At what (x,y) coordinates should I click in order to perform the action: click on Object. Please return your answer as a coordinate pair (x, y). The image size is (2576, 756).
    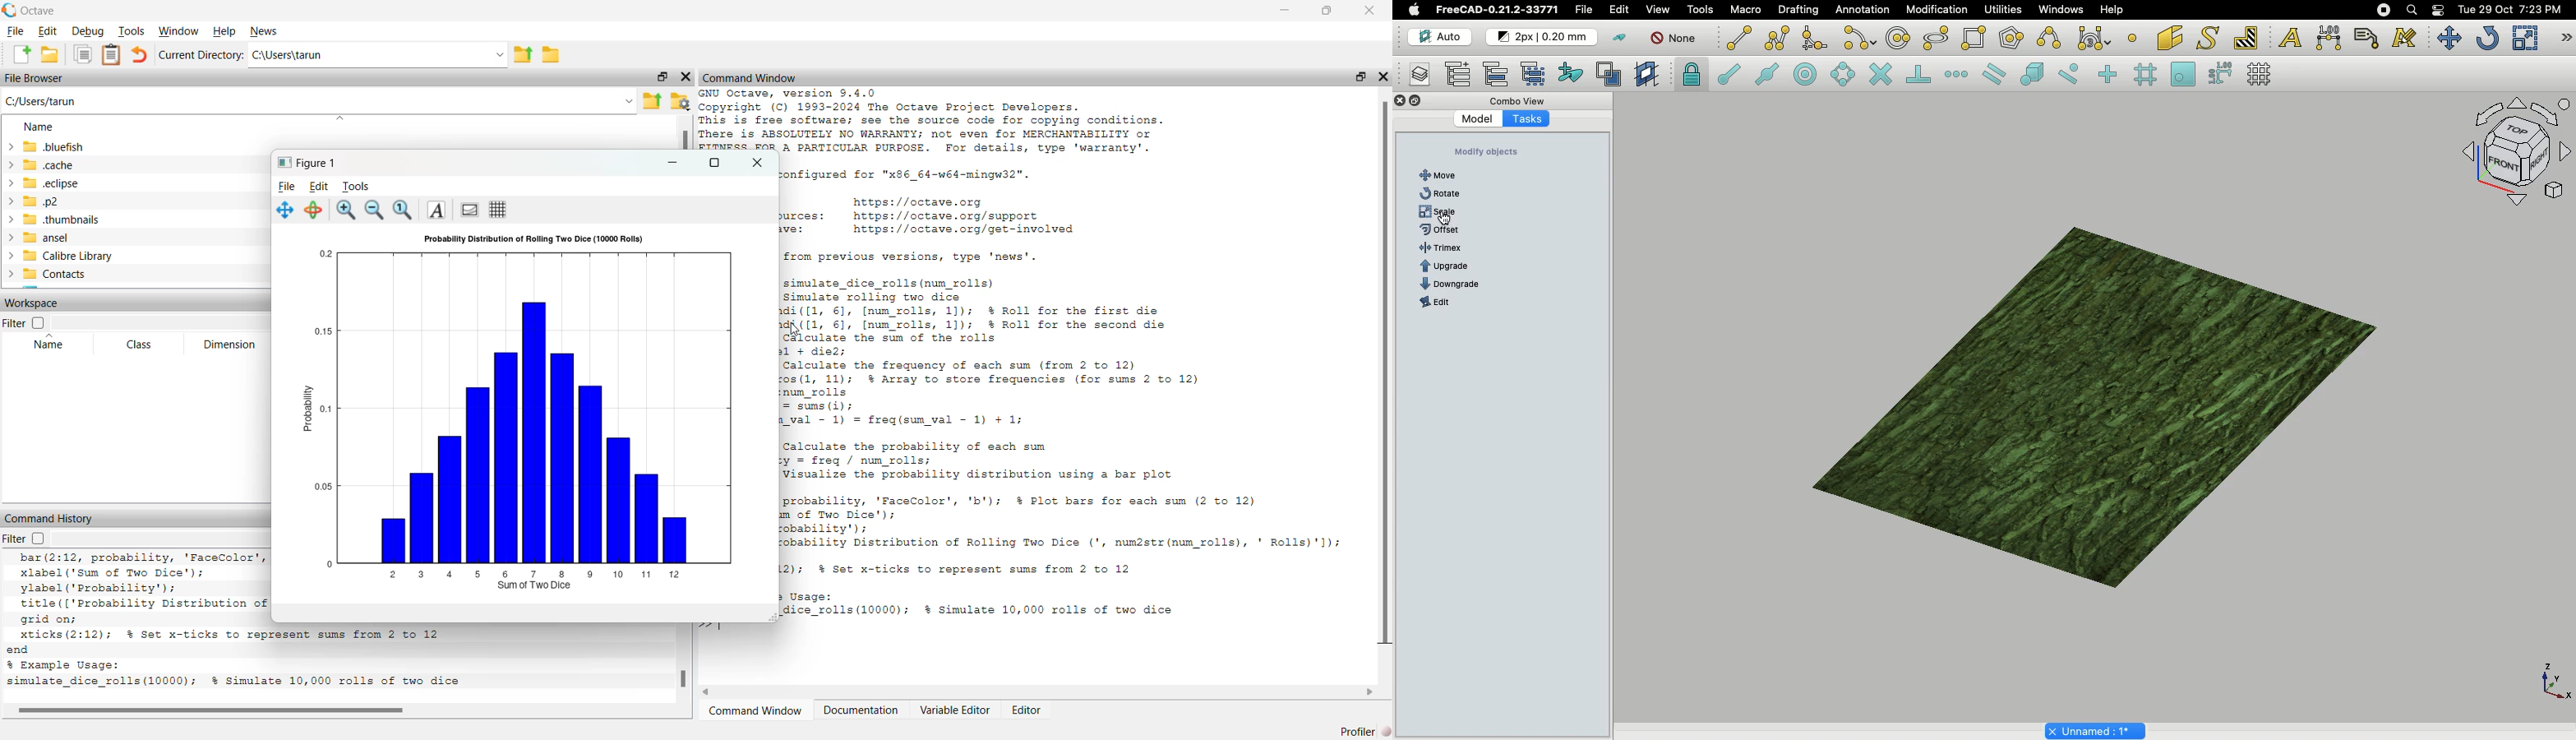
    Looking at the image, I should click on (2094, 391).